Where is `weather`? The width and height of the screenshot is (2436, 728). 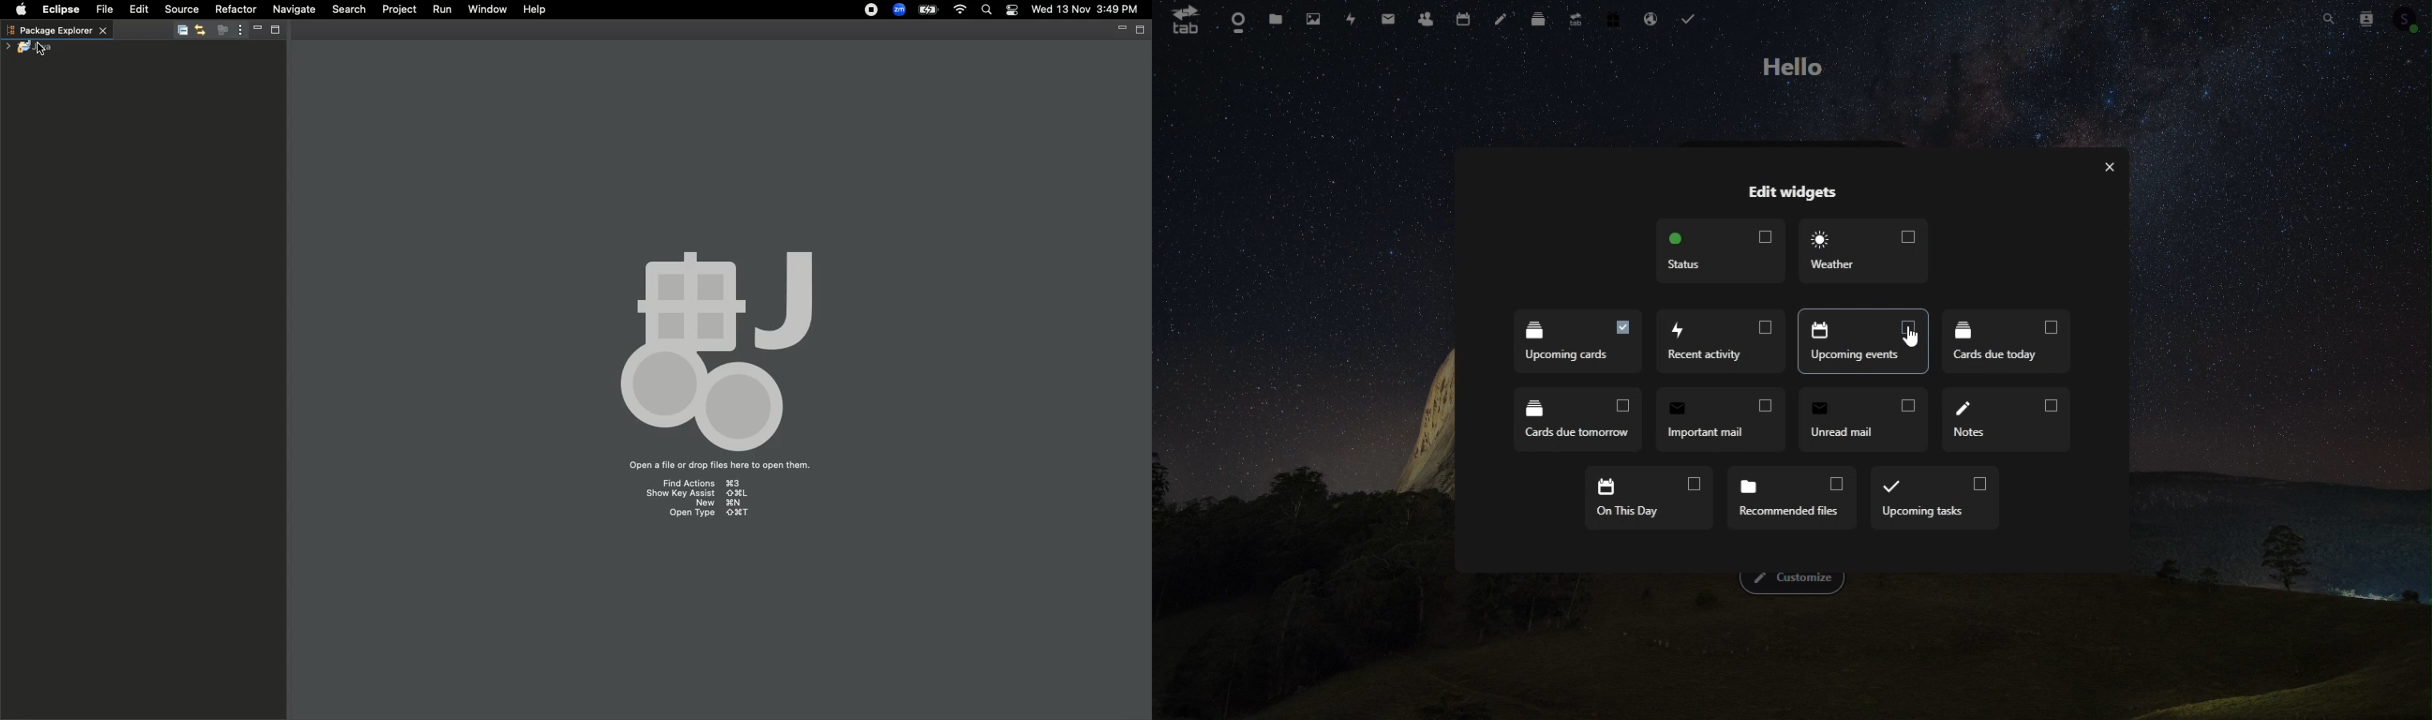 weather is located at coordinates (1863, 249).